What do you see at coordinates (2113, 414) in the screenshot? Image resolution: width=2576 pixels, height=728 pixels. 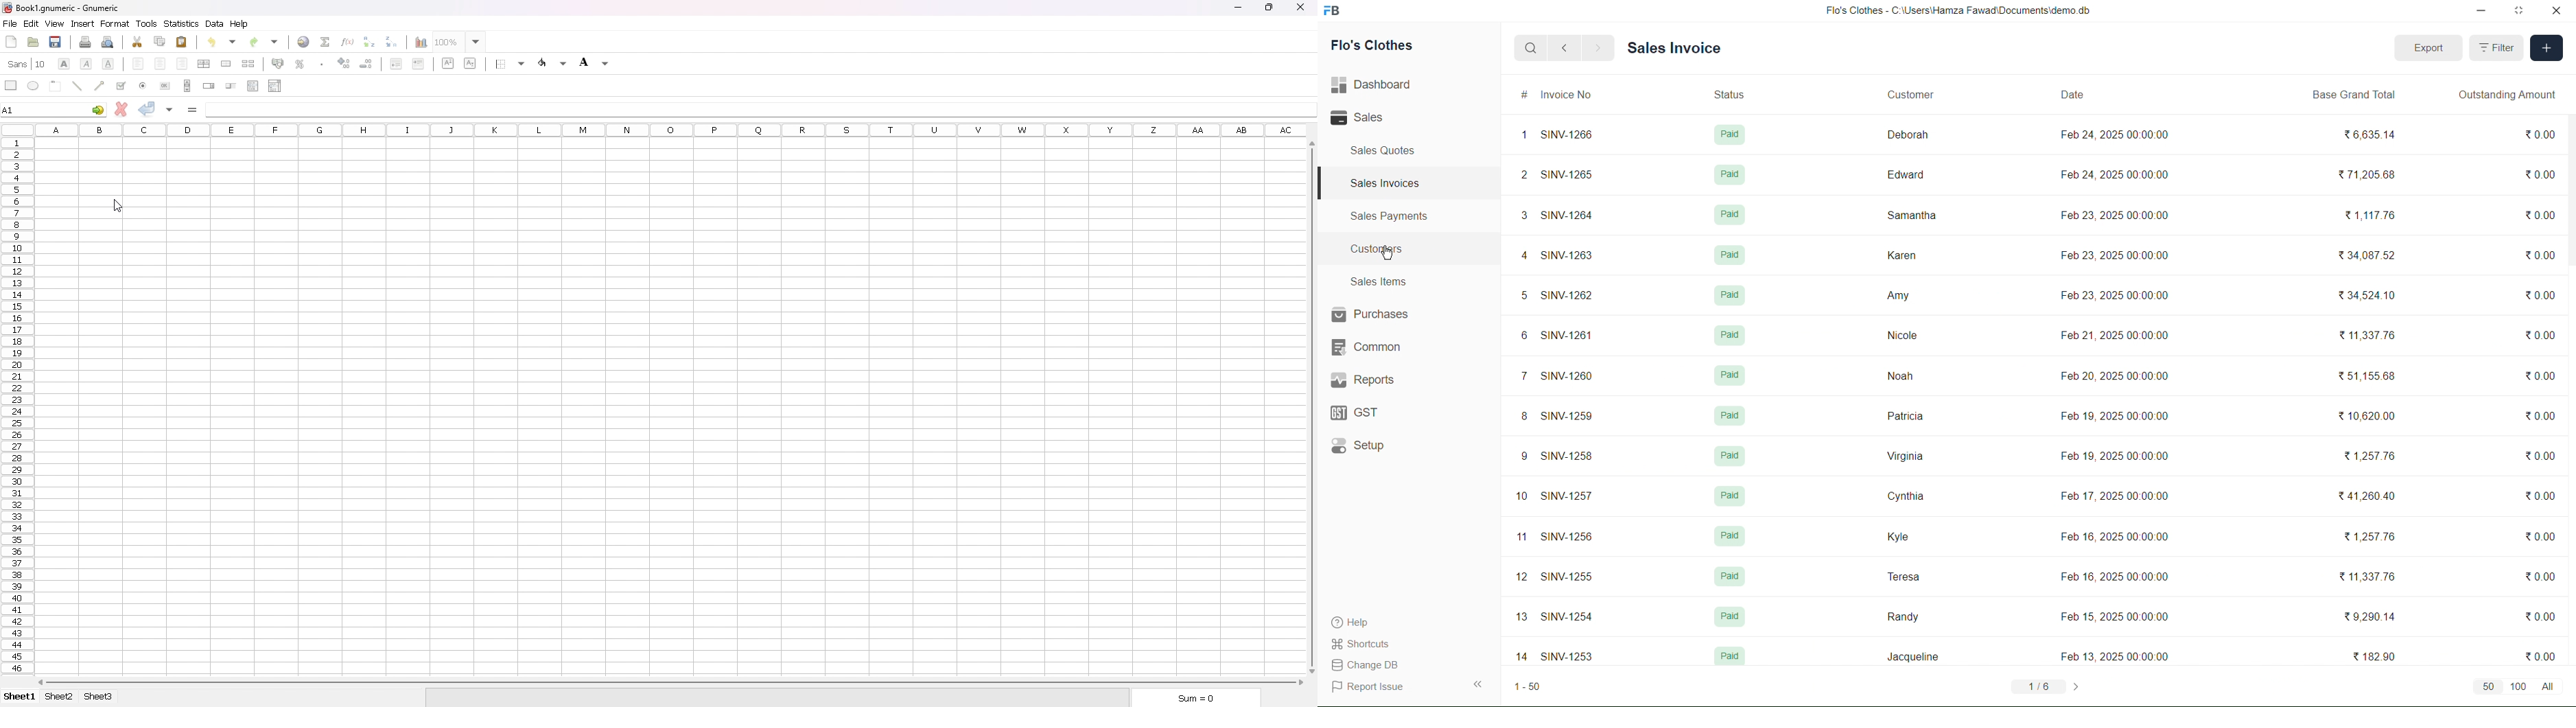 I see `Feb 19, 2025 00:00:00` at bounding box center [2113, 414].